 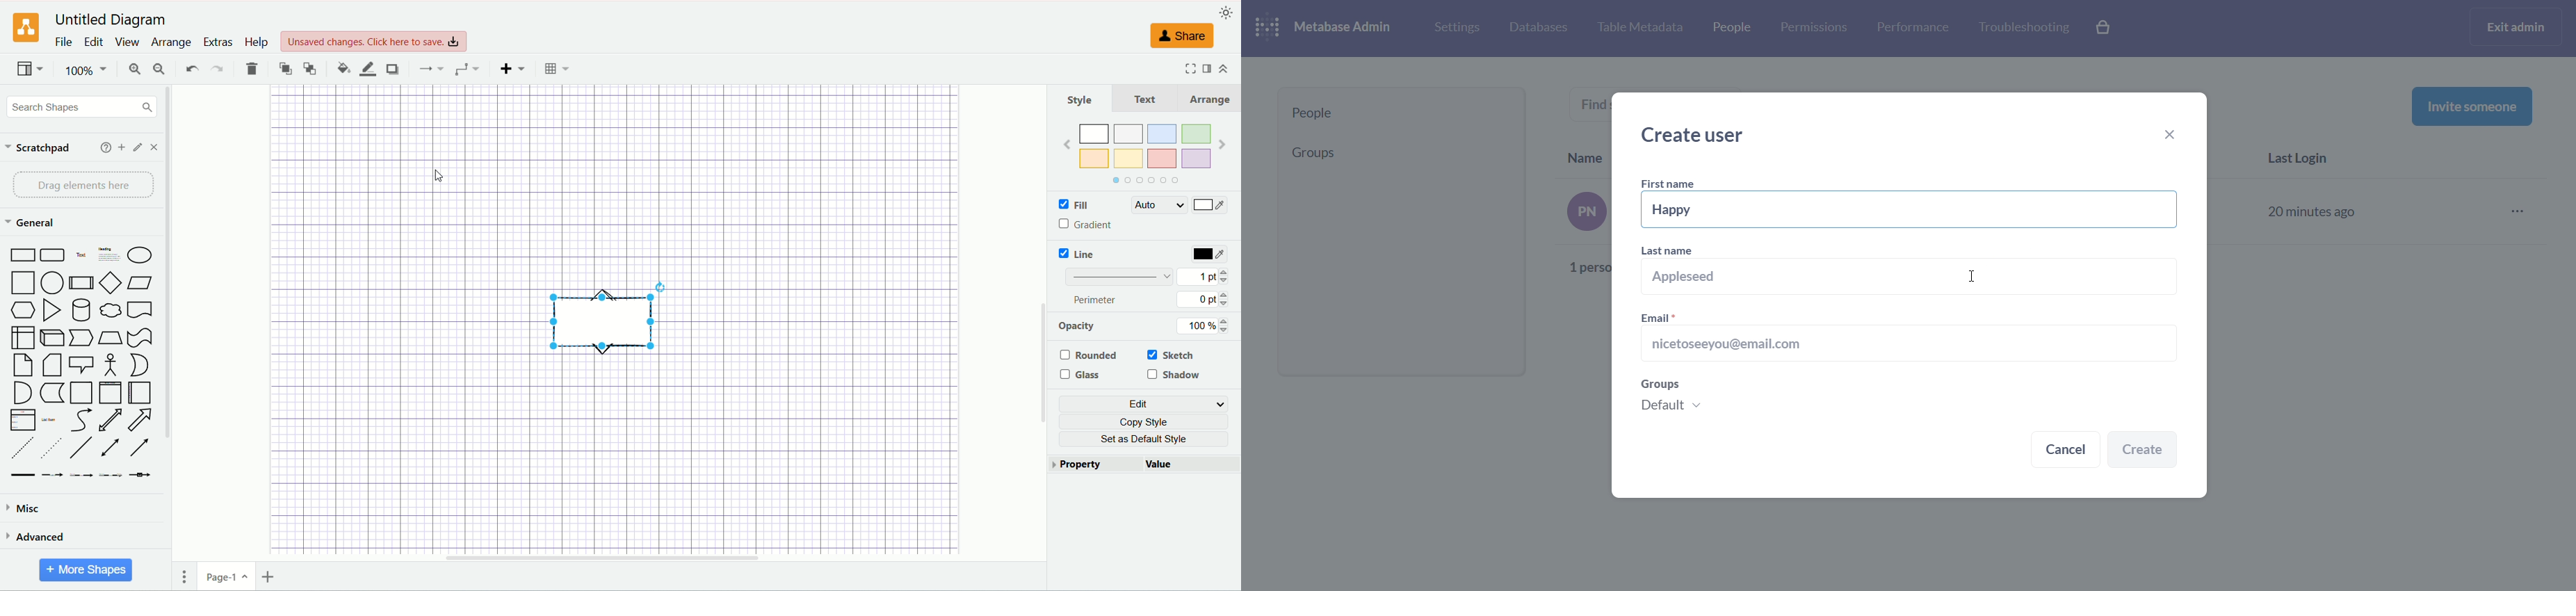 I want to click on dashed line, so click(x=18, y=447).